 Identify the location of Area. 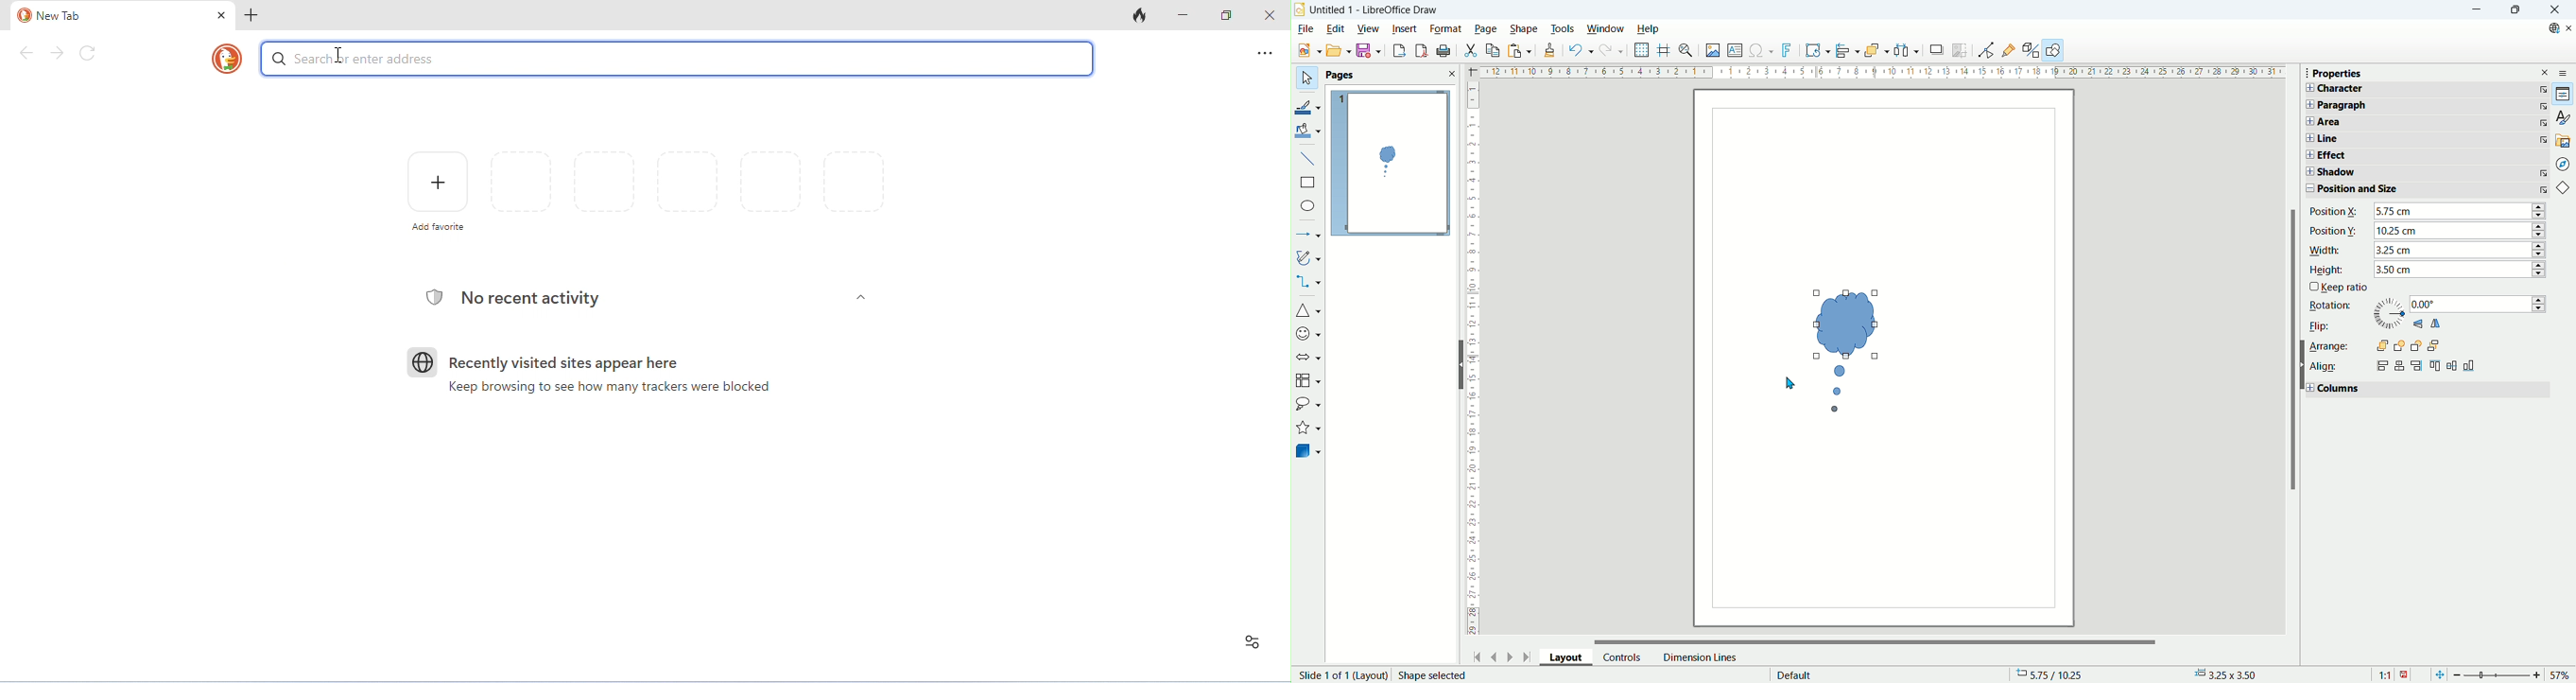
(2377, 122).